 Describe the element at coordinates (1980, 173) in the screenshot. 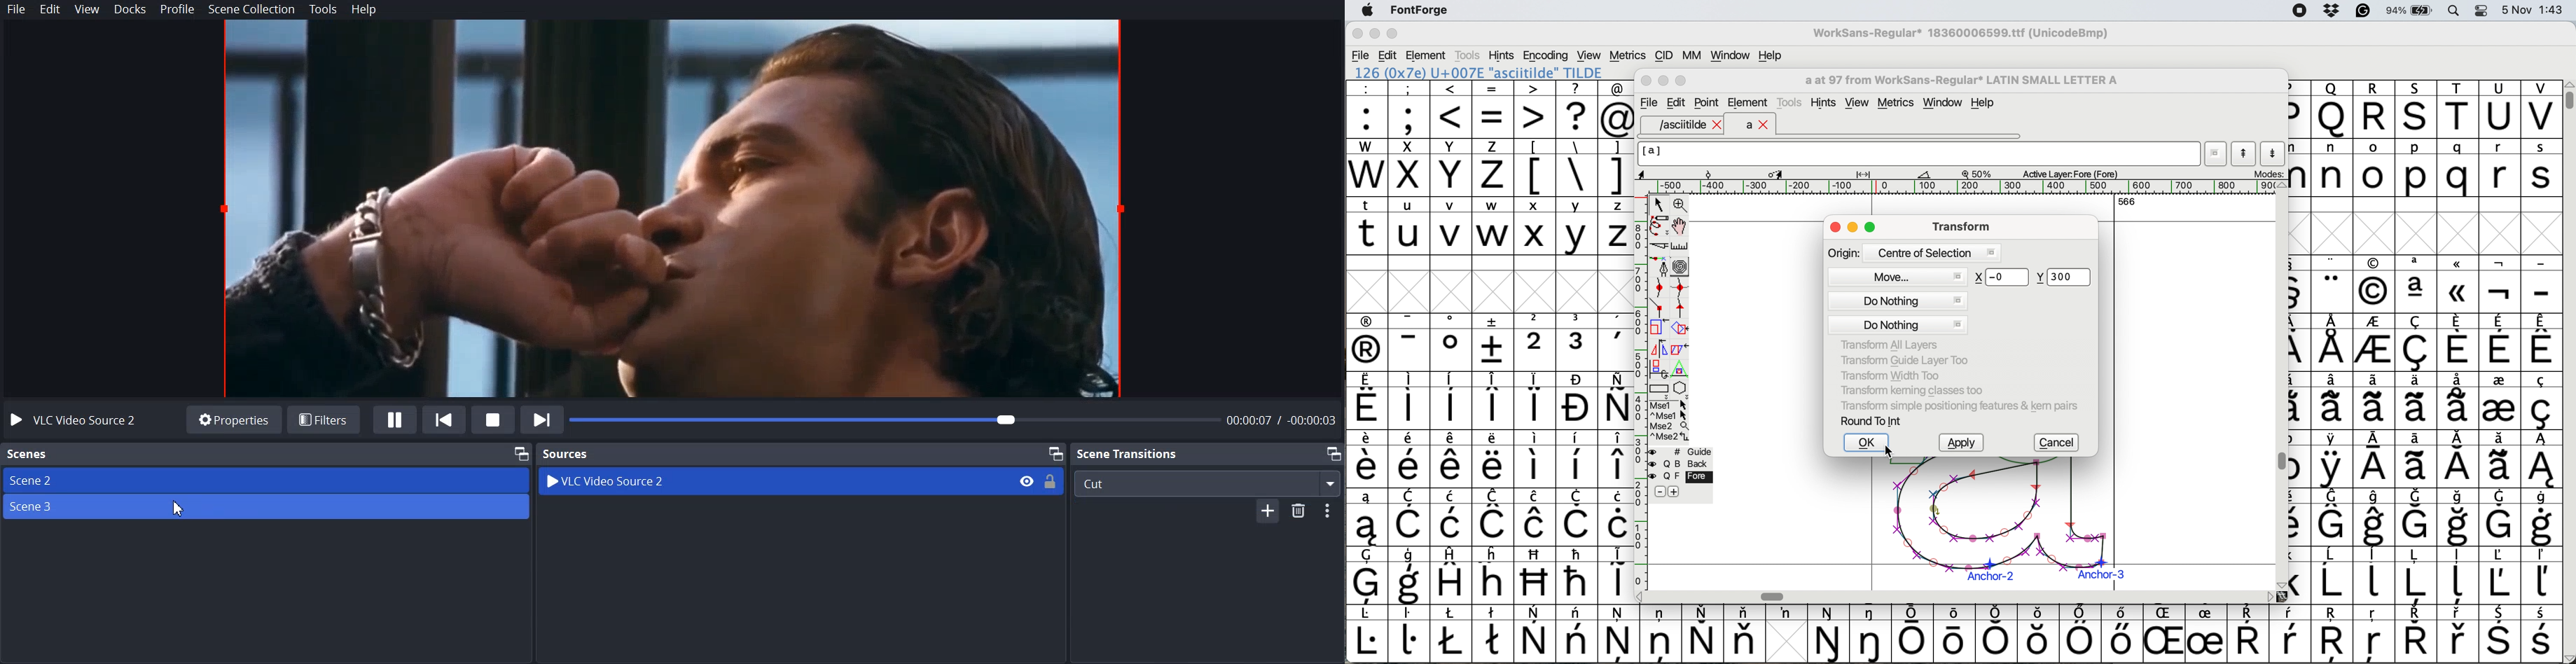

I see `zoom scale` at that location.